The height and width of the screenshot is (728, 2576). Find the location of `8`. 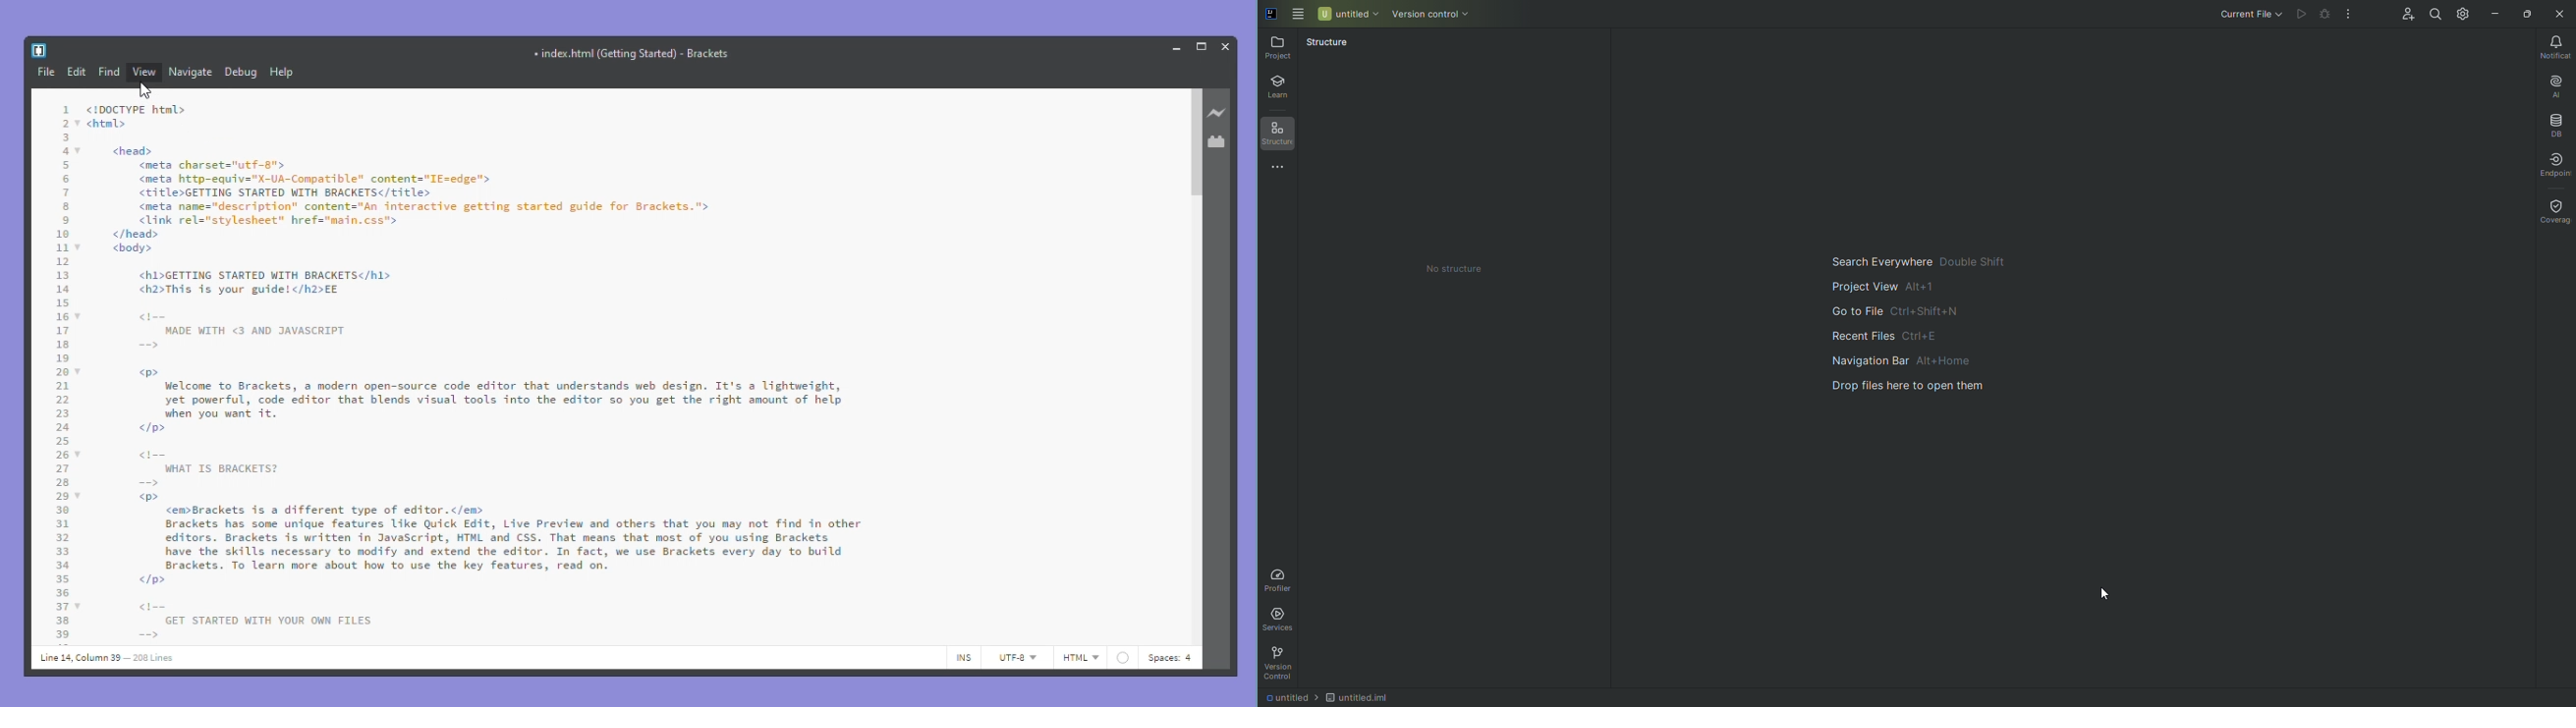

8 is located at coordinates (66, 206).